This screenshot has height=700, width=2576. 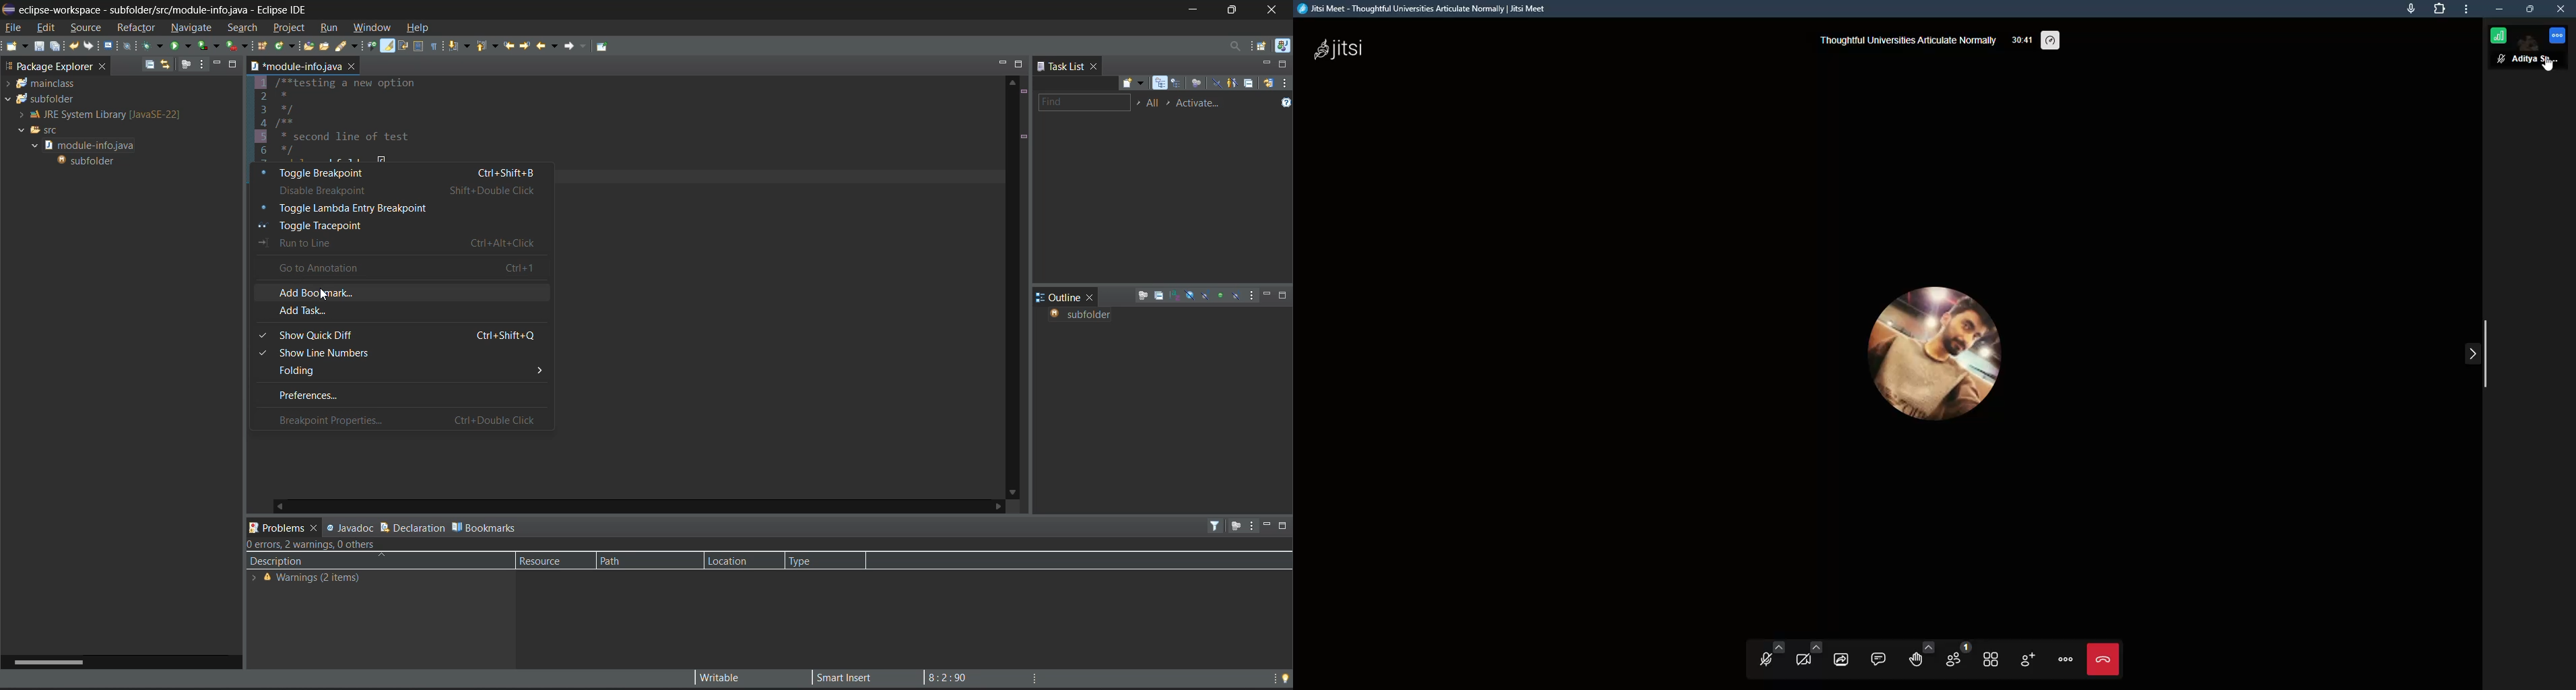 I want to click on toggle lambda entry breakpoint, so click(x=402, y=207).